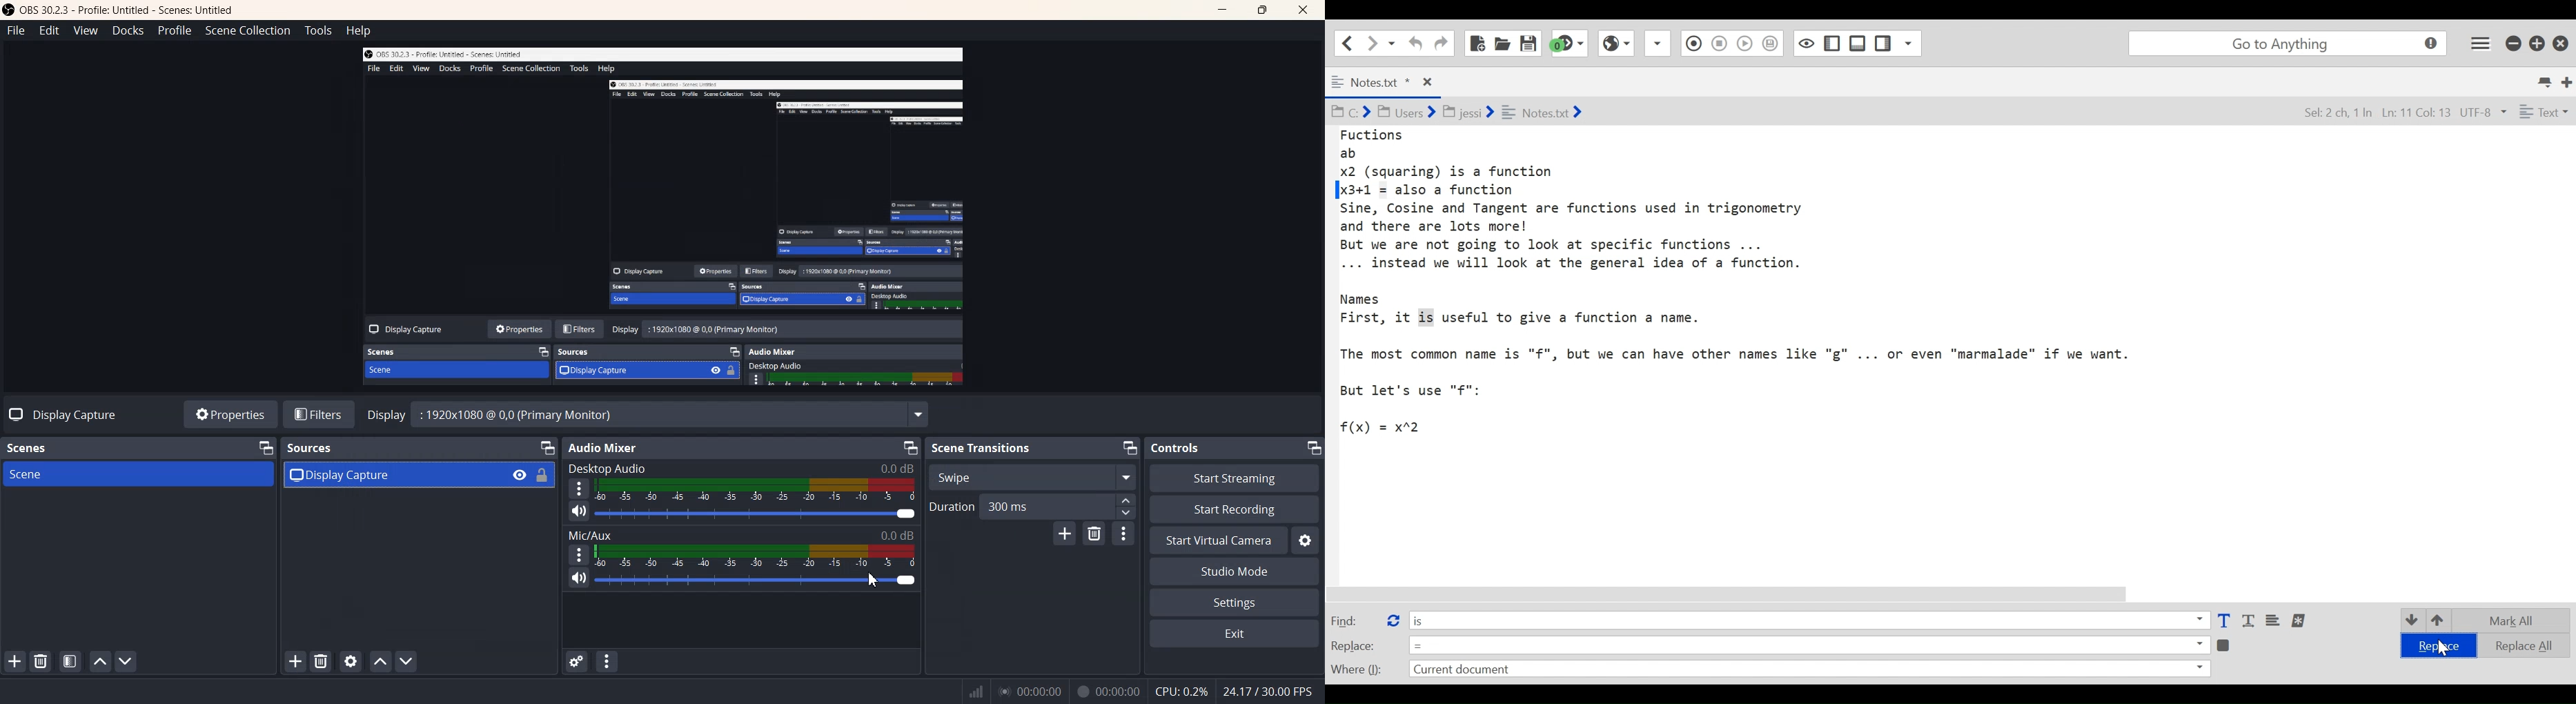  What do you see at coordinates (358, 30) in the screenshot?
I see `Help` at bounding box center [358, 30].